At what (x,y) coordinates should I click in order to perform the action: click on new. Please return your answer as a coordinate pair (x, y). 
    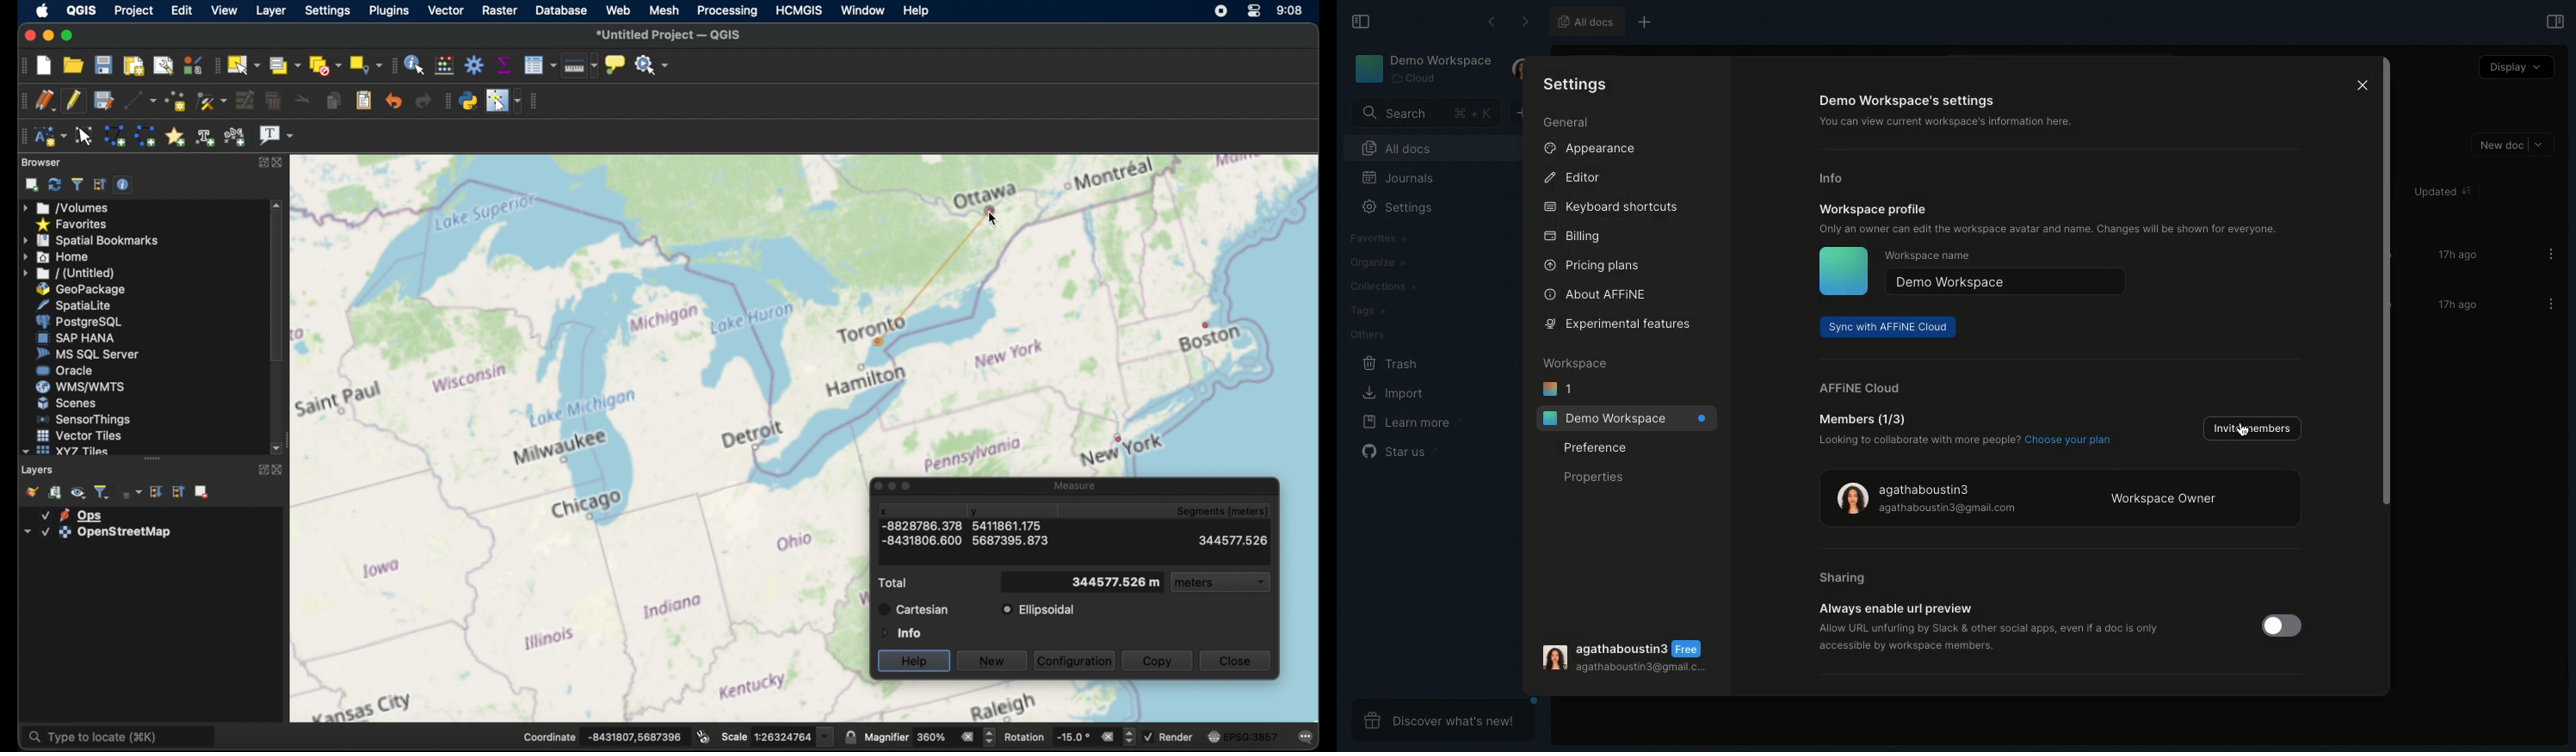
    Looking at the image, I should click on (994, 659).